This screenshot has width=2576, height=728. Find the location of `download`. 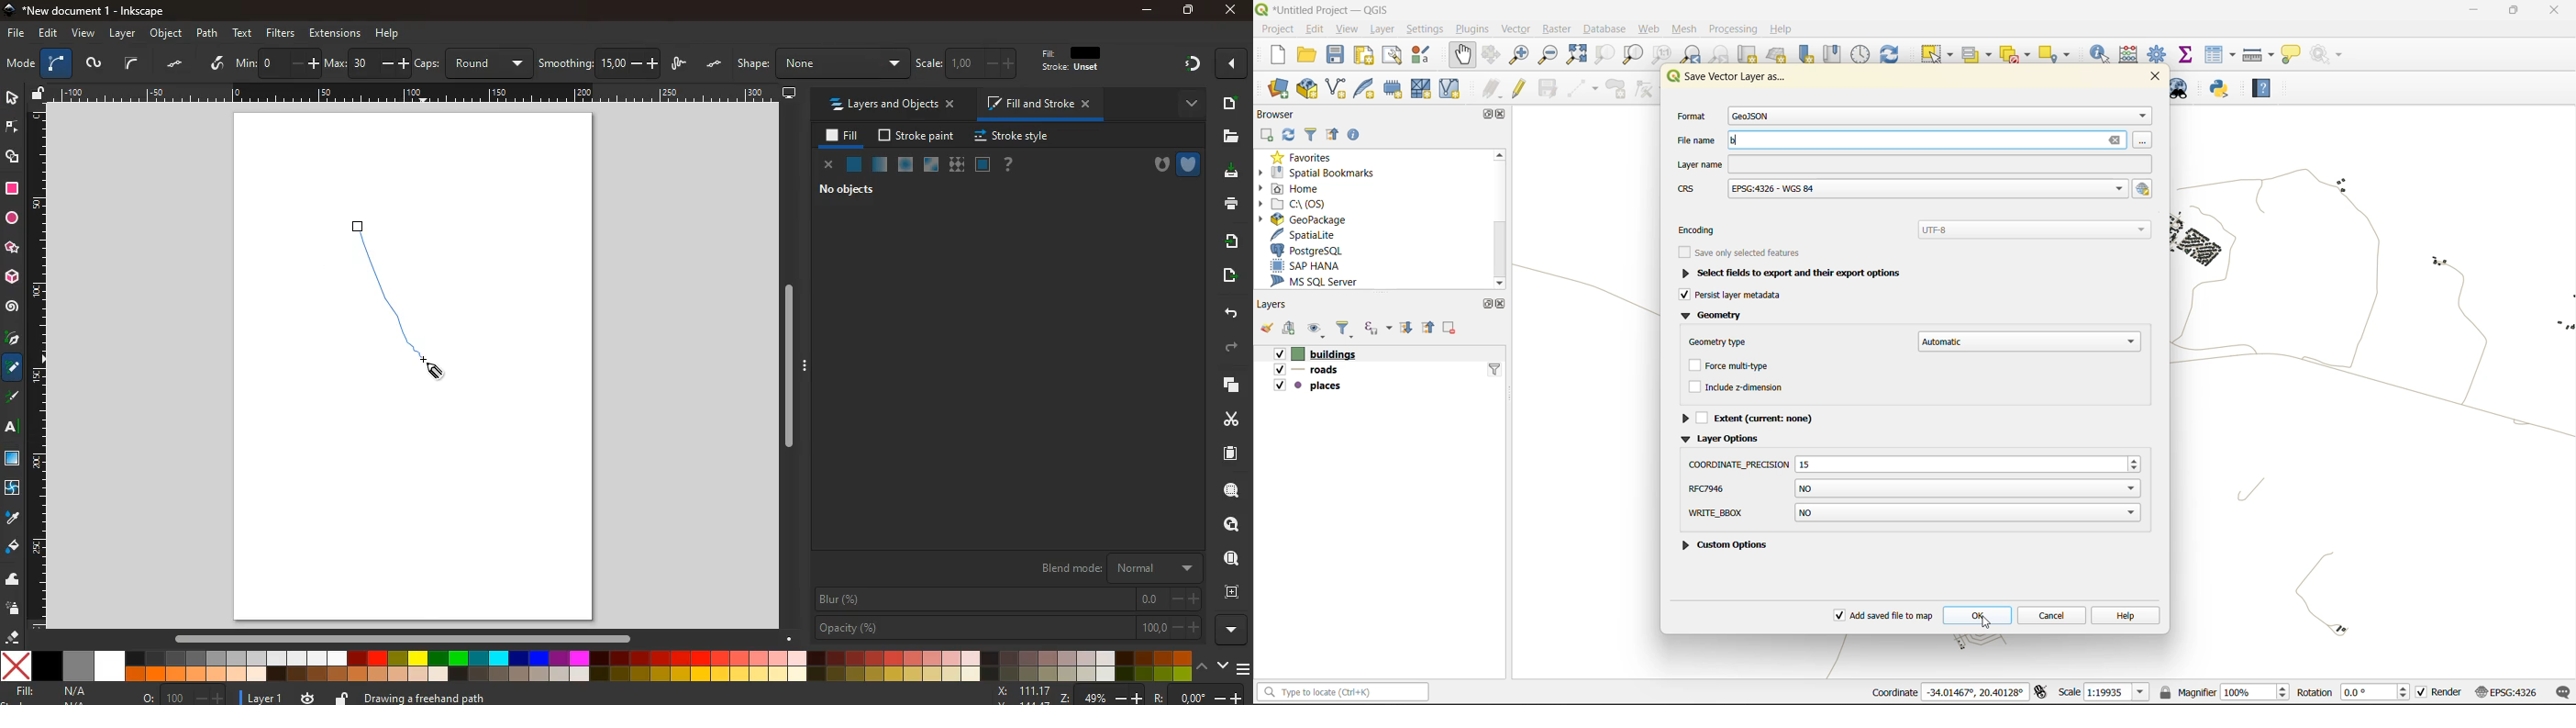

download is located at coordinates (1226, 173).